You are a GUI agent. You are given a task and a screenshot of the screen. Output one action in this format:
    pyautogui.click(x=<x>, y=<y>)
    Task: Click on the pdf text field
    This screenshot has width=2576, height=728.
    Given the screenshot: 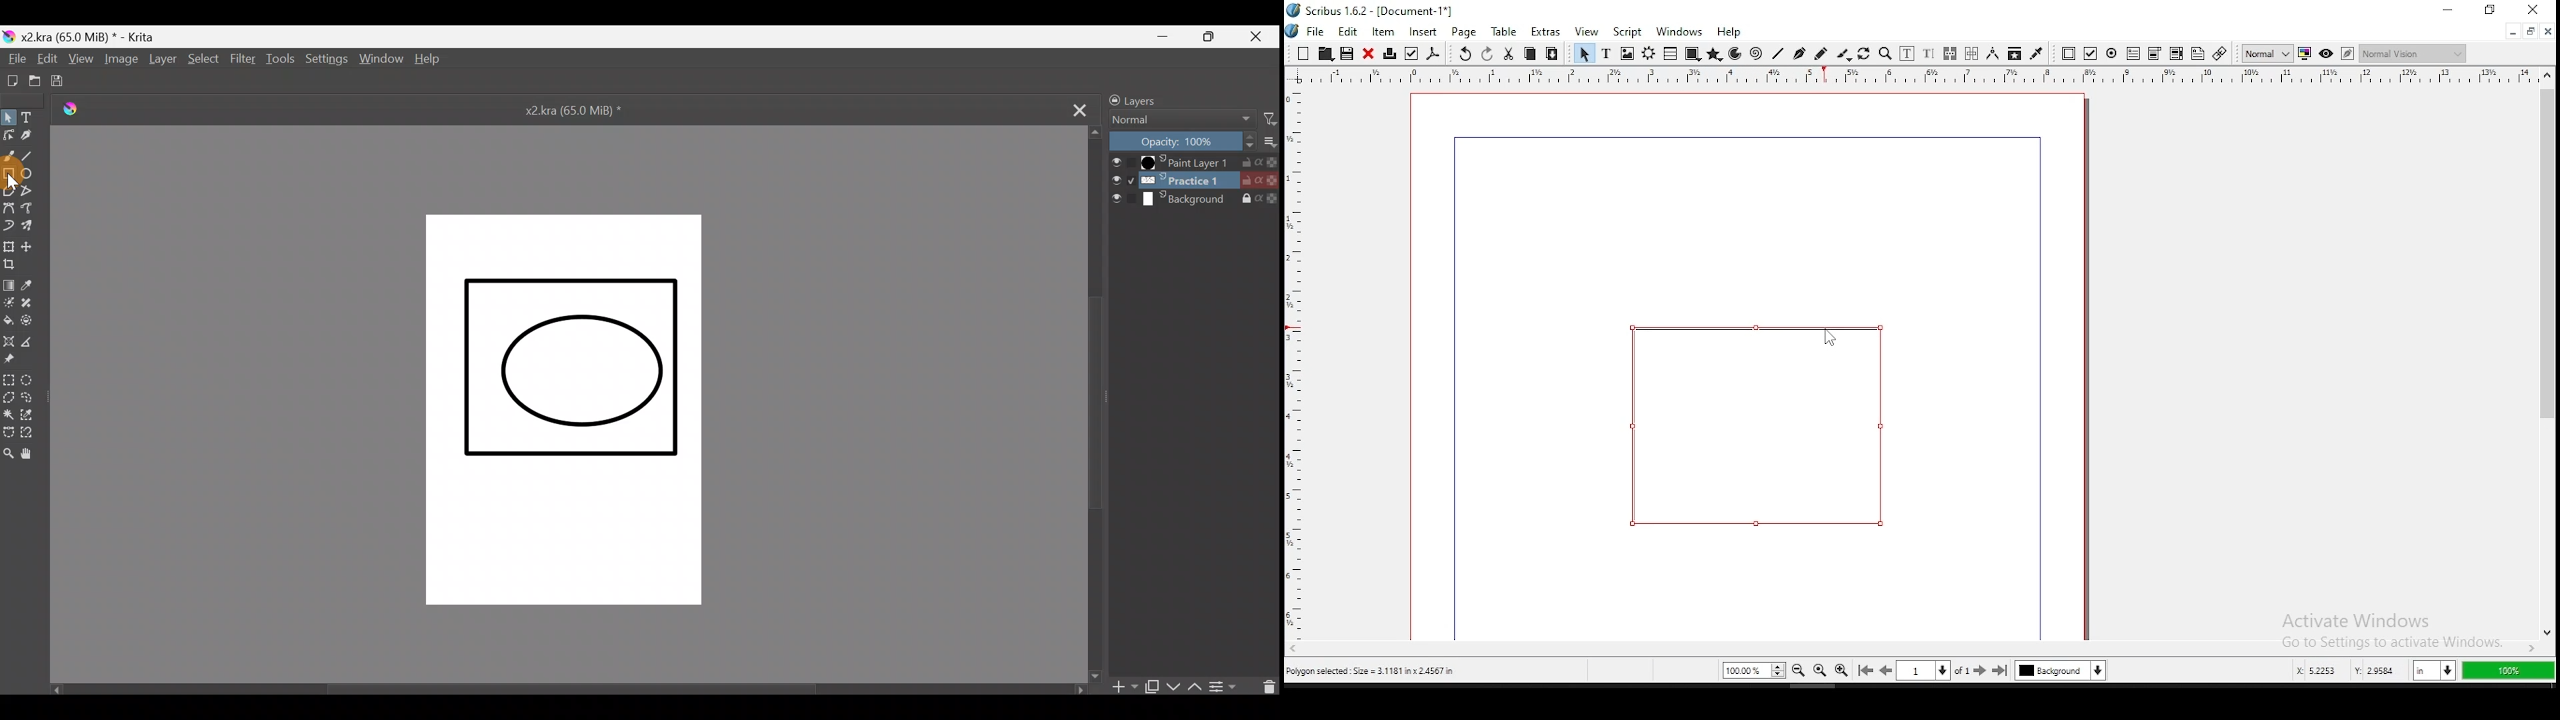 What is the action you would take?
    pyautogui.click(x=2134, y=54)
    